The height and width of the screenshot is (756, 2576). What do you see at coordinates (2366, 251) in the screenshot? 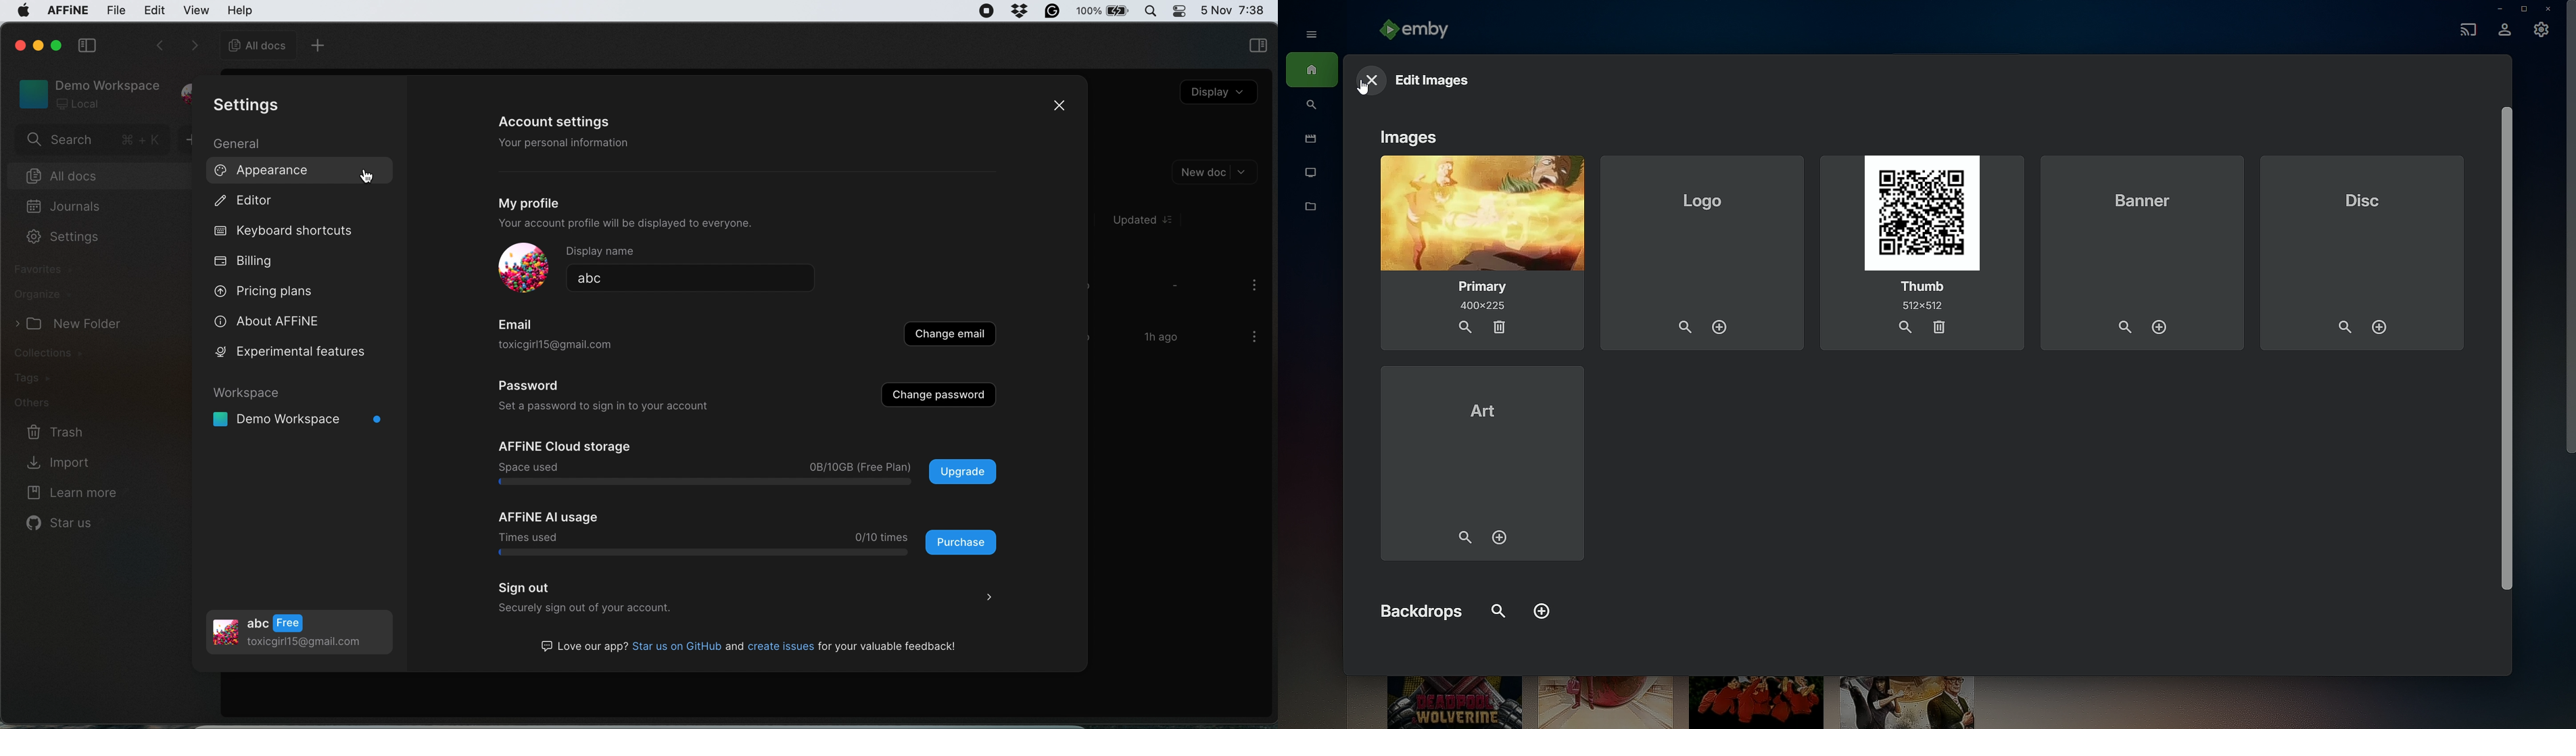
I see `Disc` at bounding box center [2366, 251].